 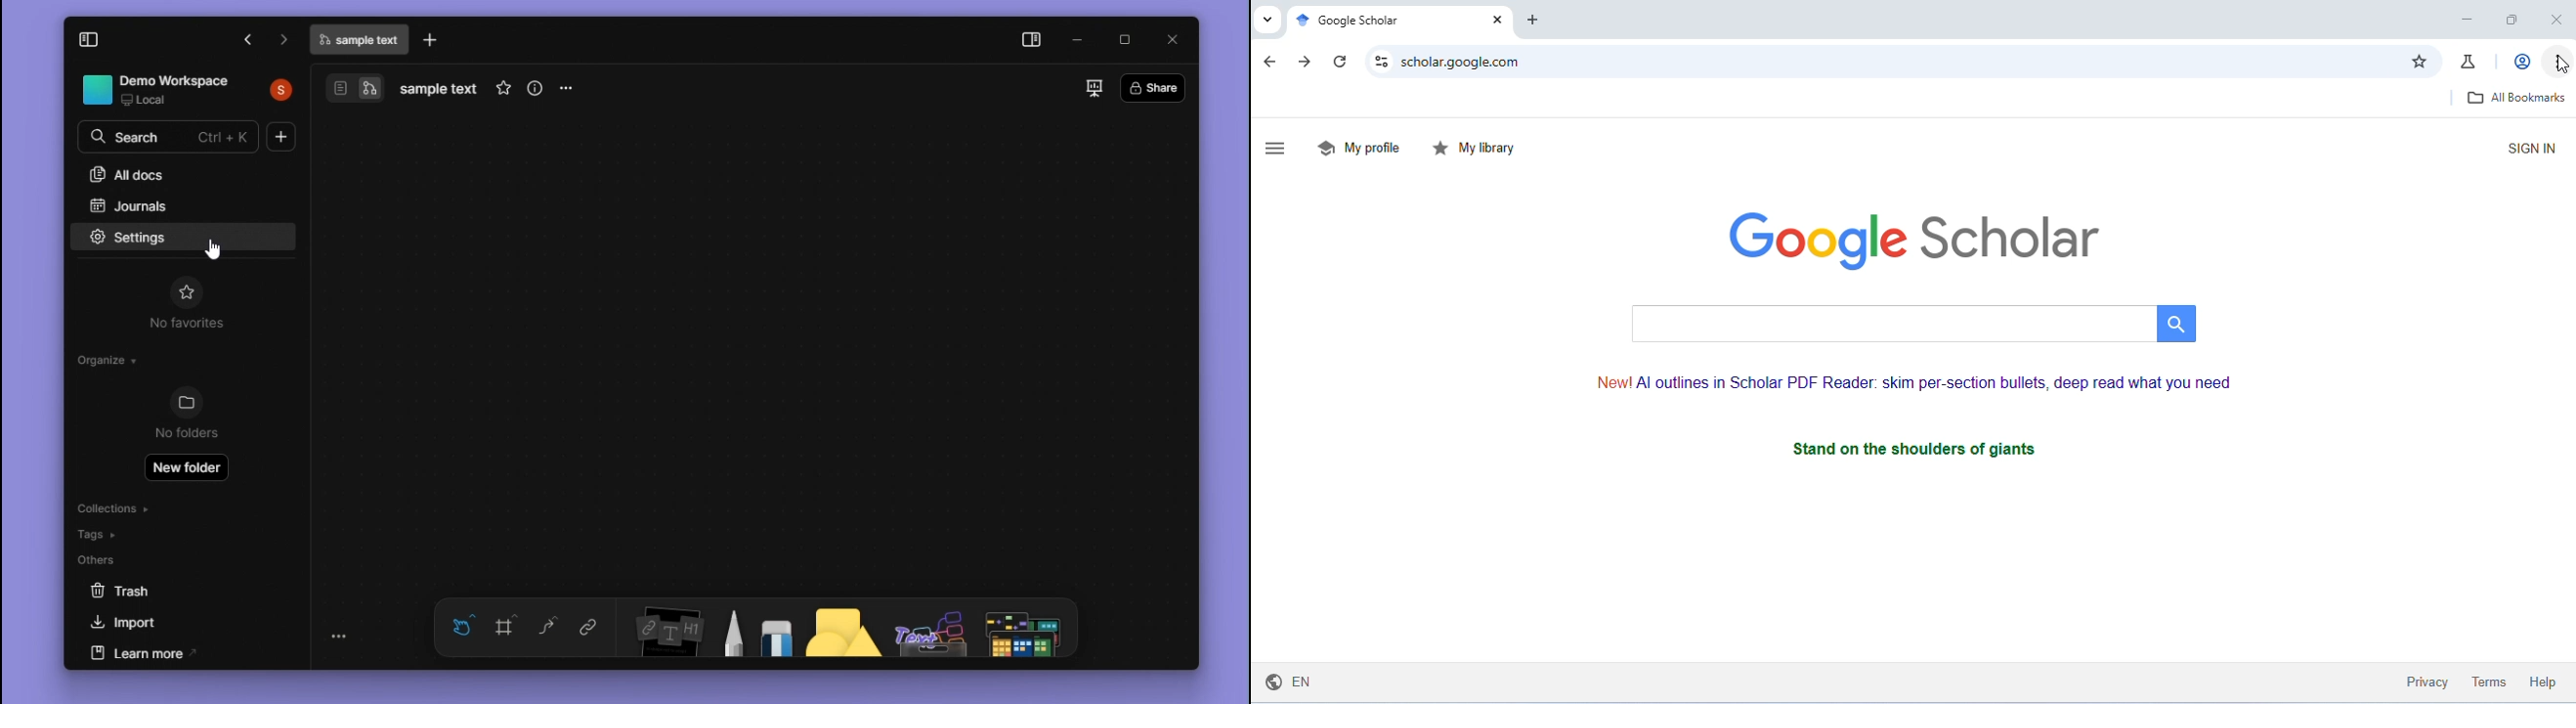 I want to click on scholar.google.com, so click(x=1465, y=63).